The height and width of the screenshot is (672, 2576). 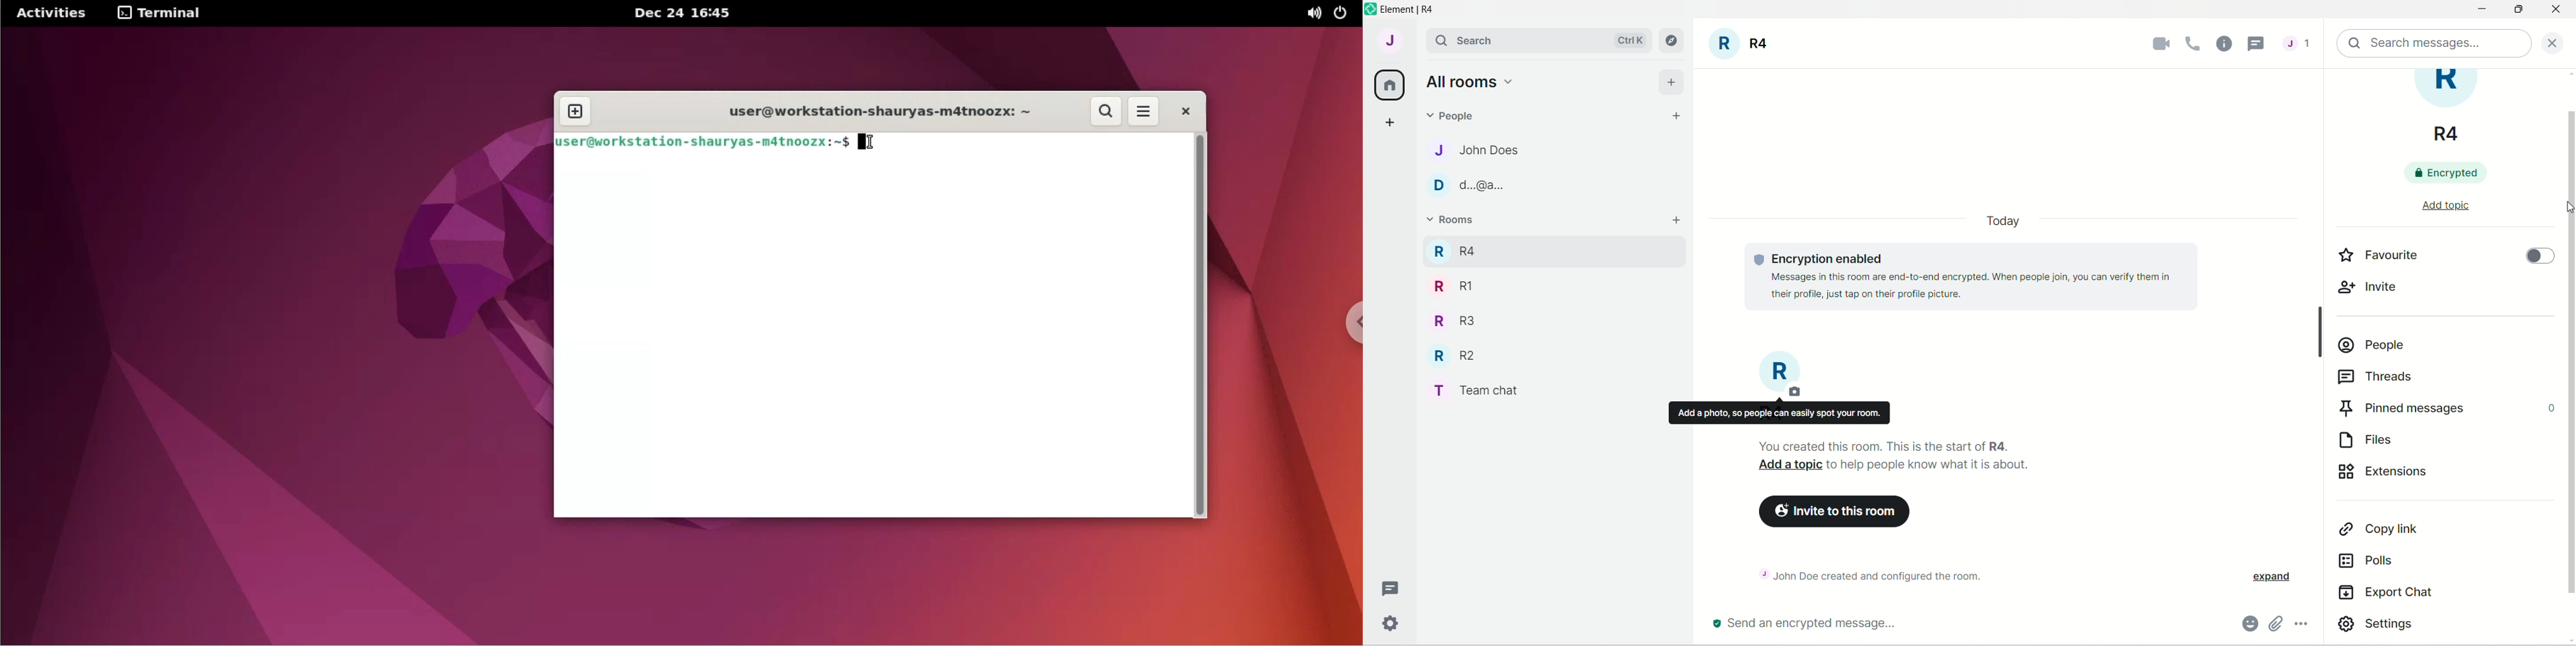 I want to click on room title, so click(x=1781, y=375).